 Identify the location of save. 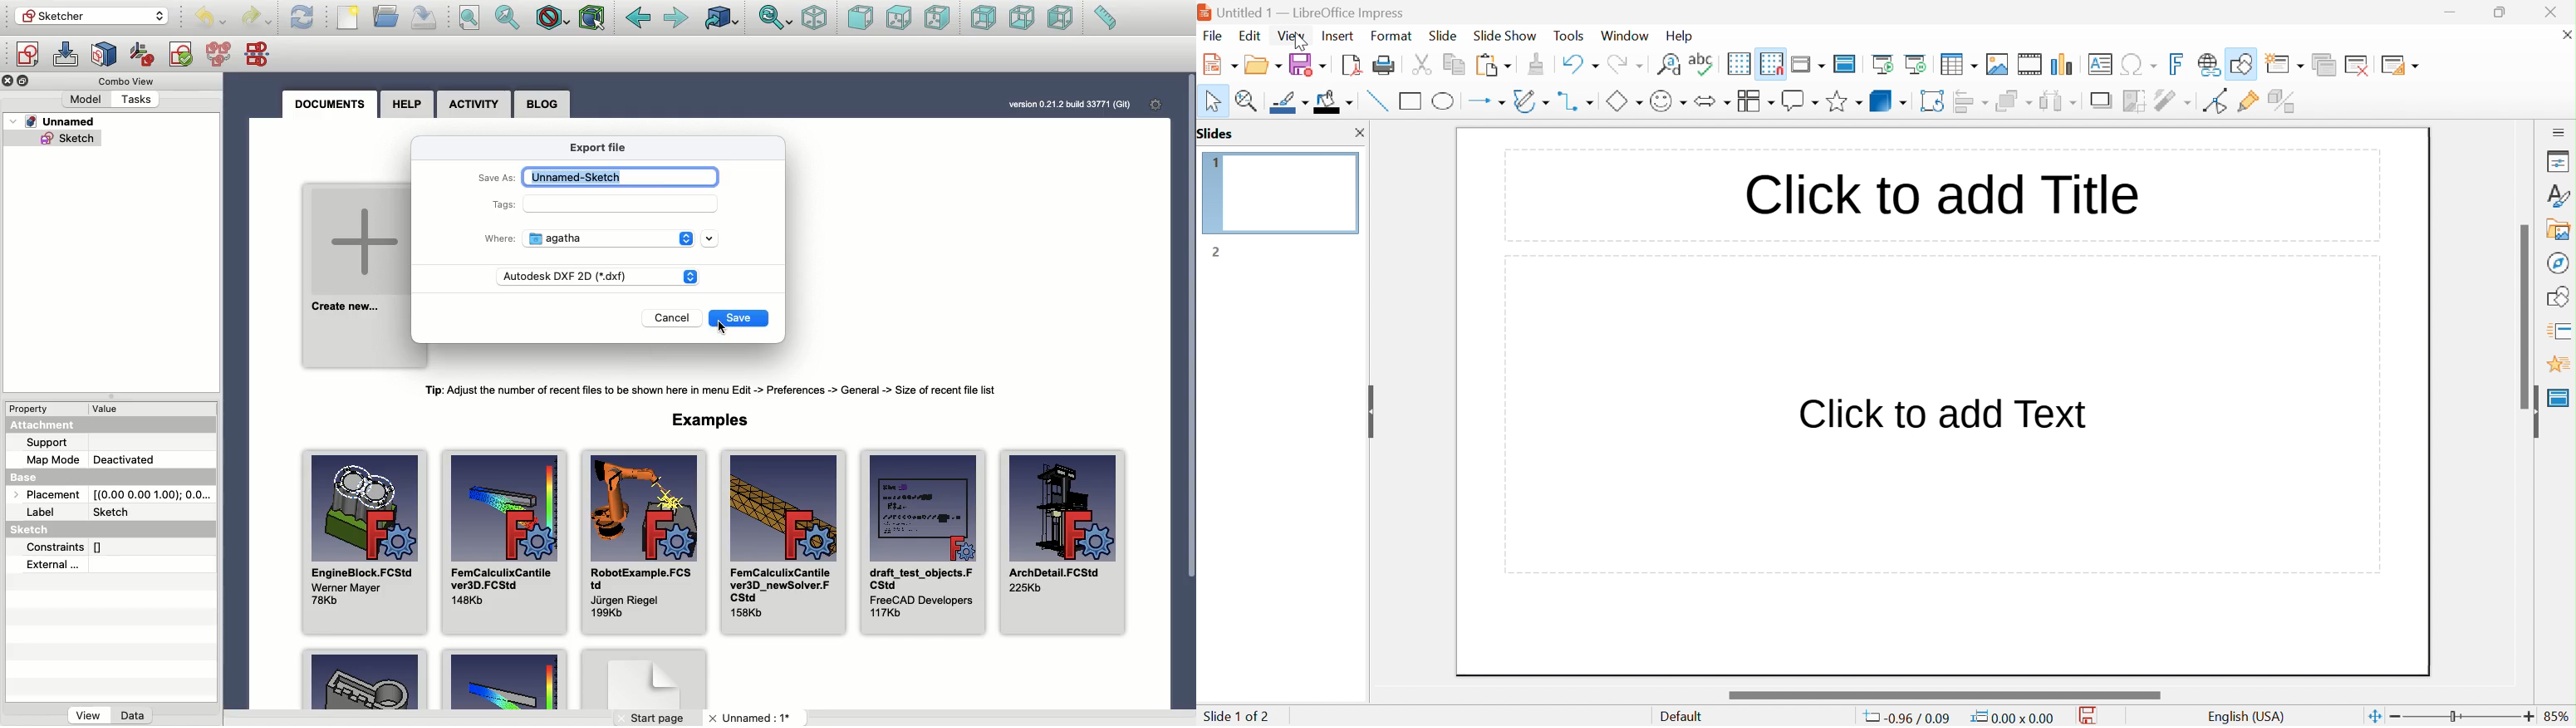
(2092, 716).